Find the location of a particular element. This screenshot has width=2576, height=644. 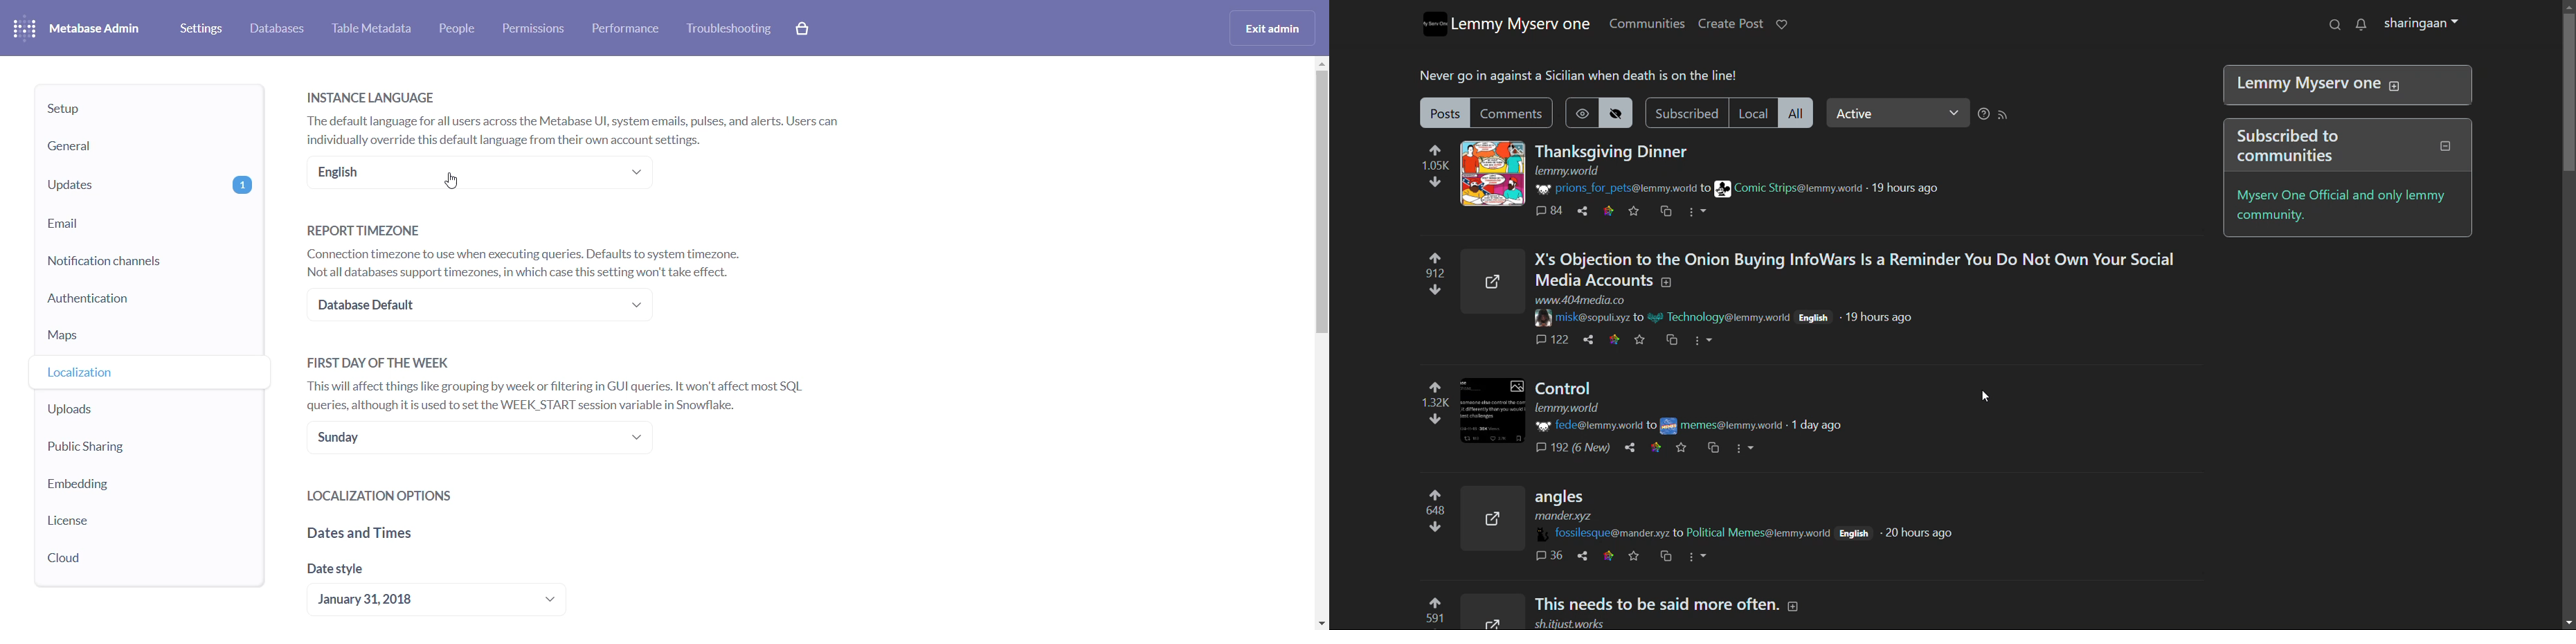

community is located at coordinates (1757, 533).